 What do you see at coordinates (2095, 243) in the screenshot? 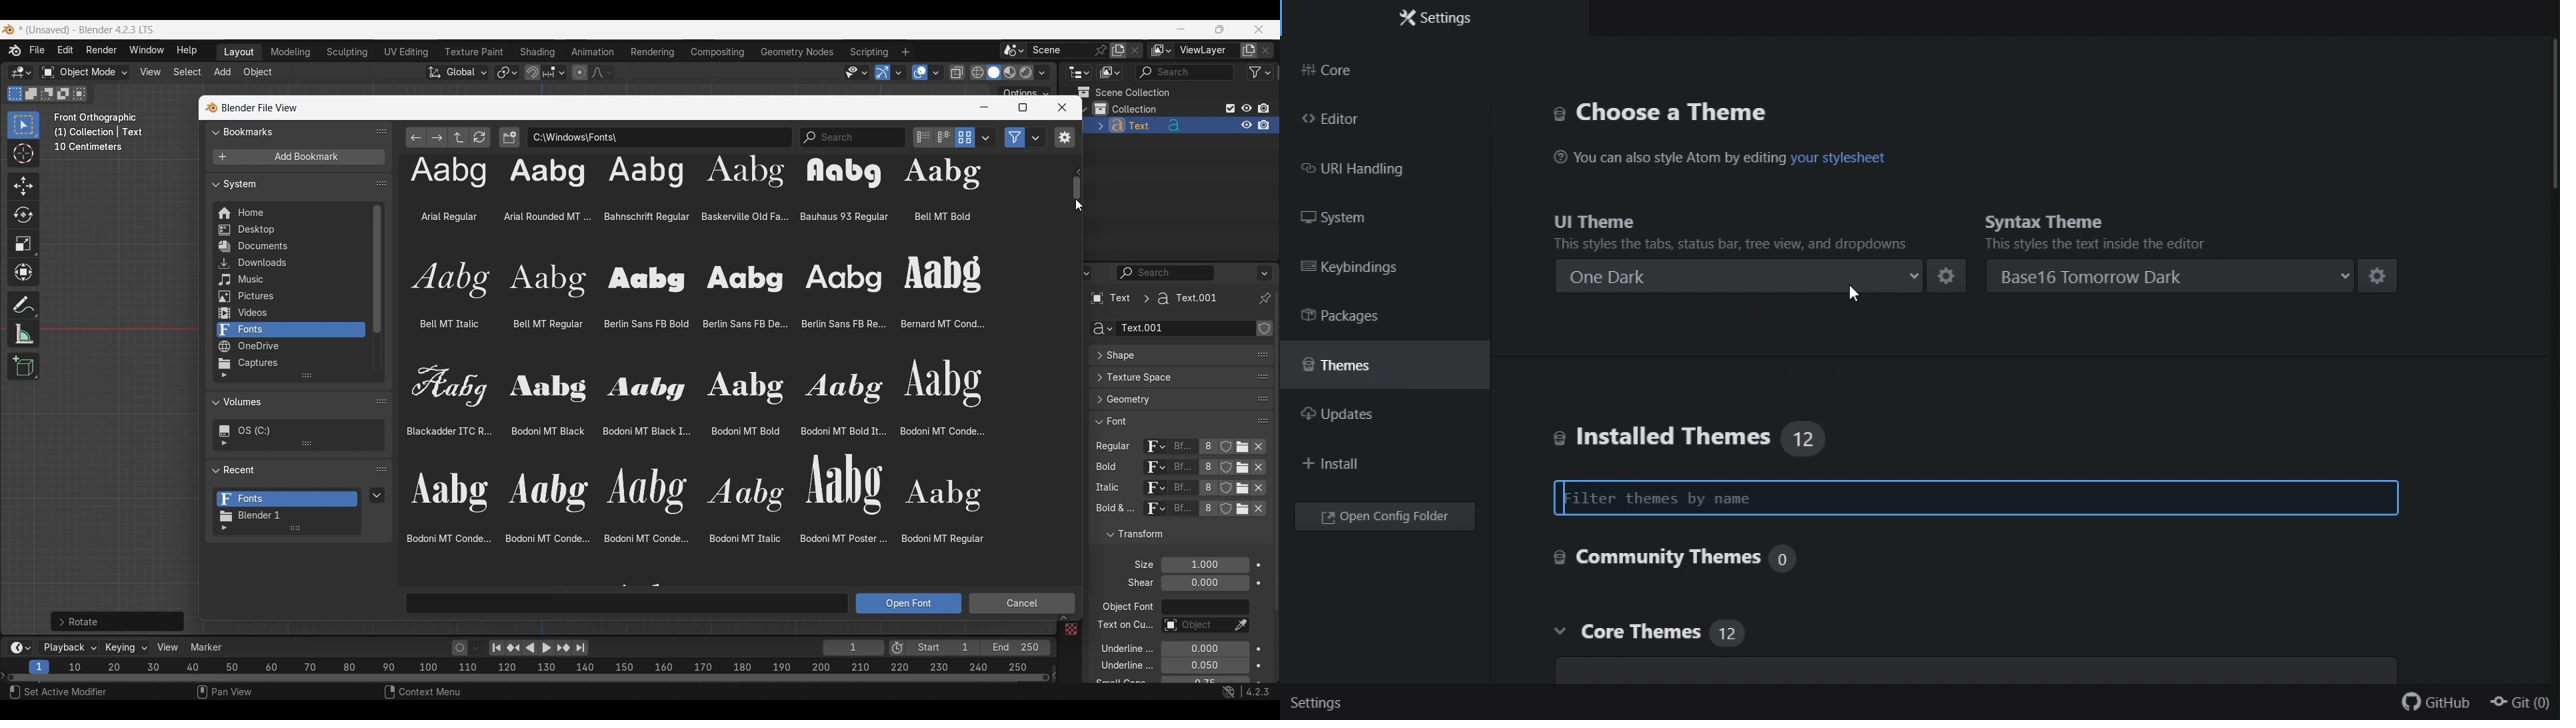
I see `This styles the text inside the editor` at bounding box center [2095, 243].